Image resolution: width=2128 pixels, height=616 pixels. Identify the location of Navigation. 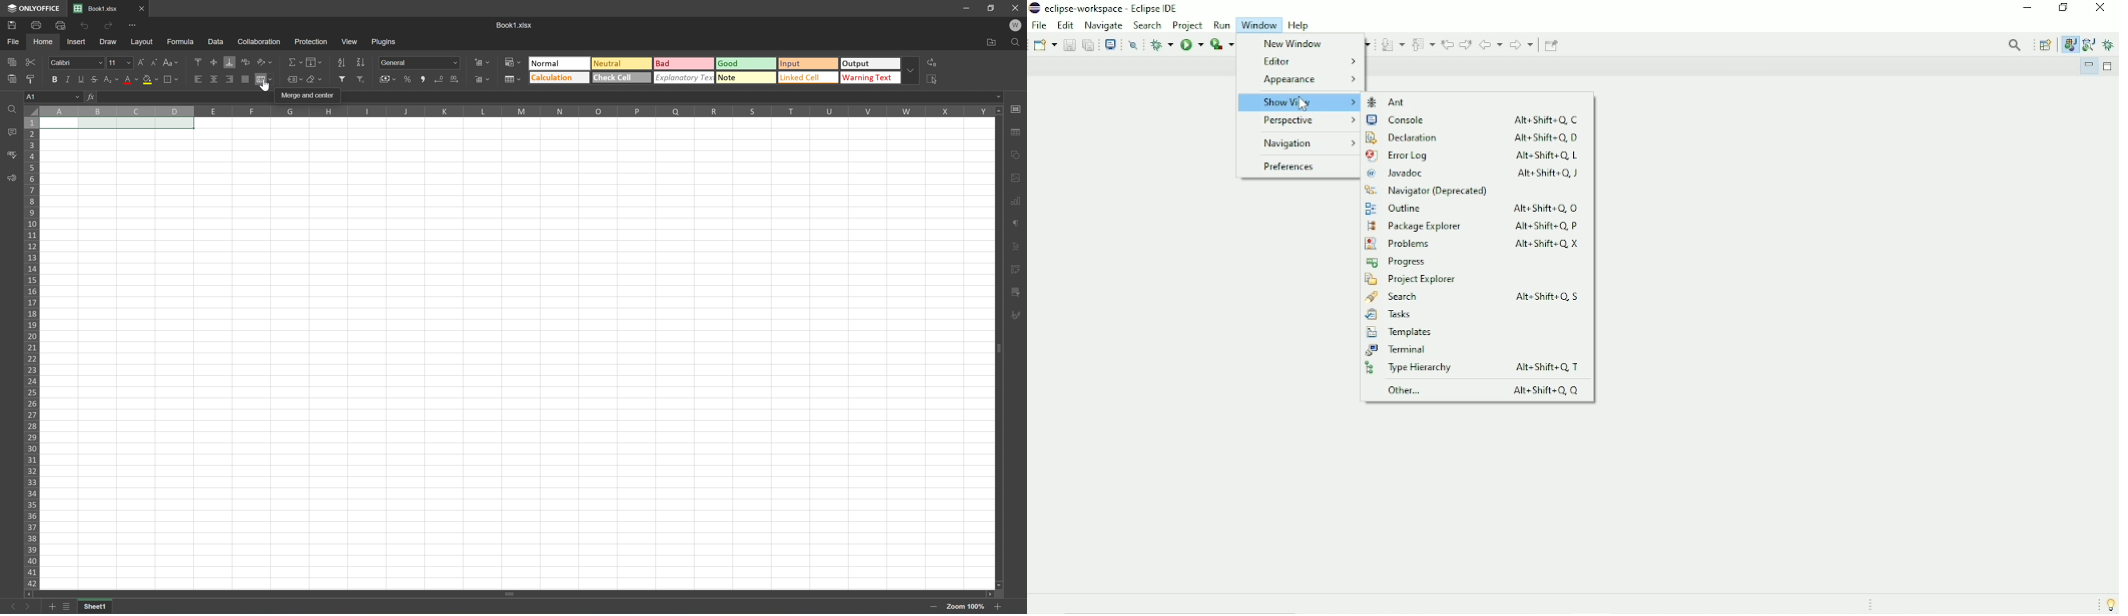
(1305, 143).